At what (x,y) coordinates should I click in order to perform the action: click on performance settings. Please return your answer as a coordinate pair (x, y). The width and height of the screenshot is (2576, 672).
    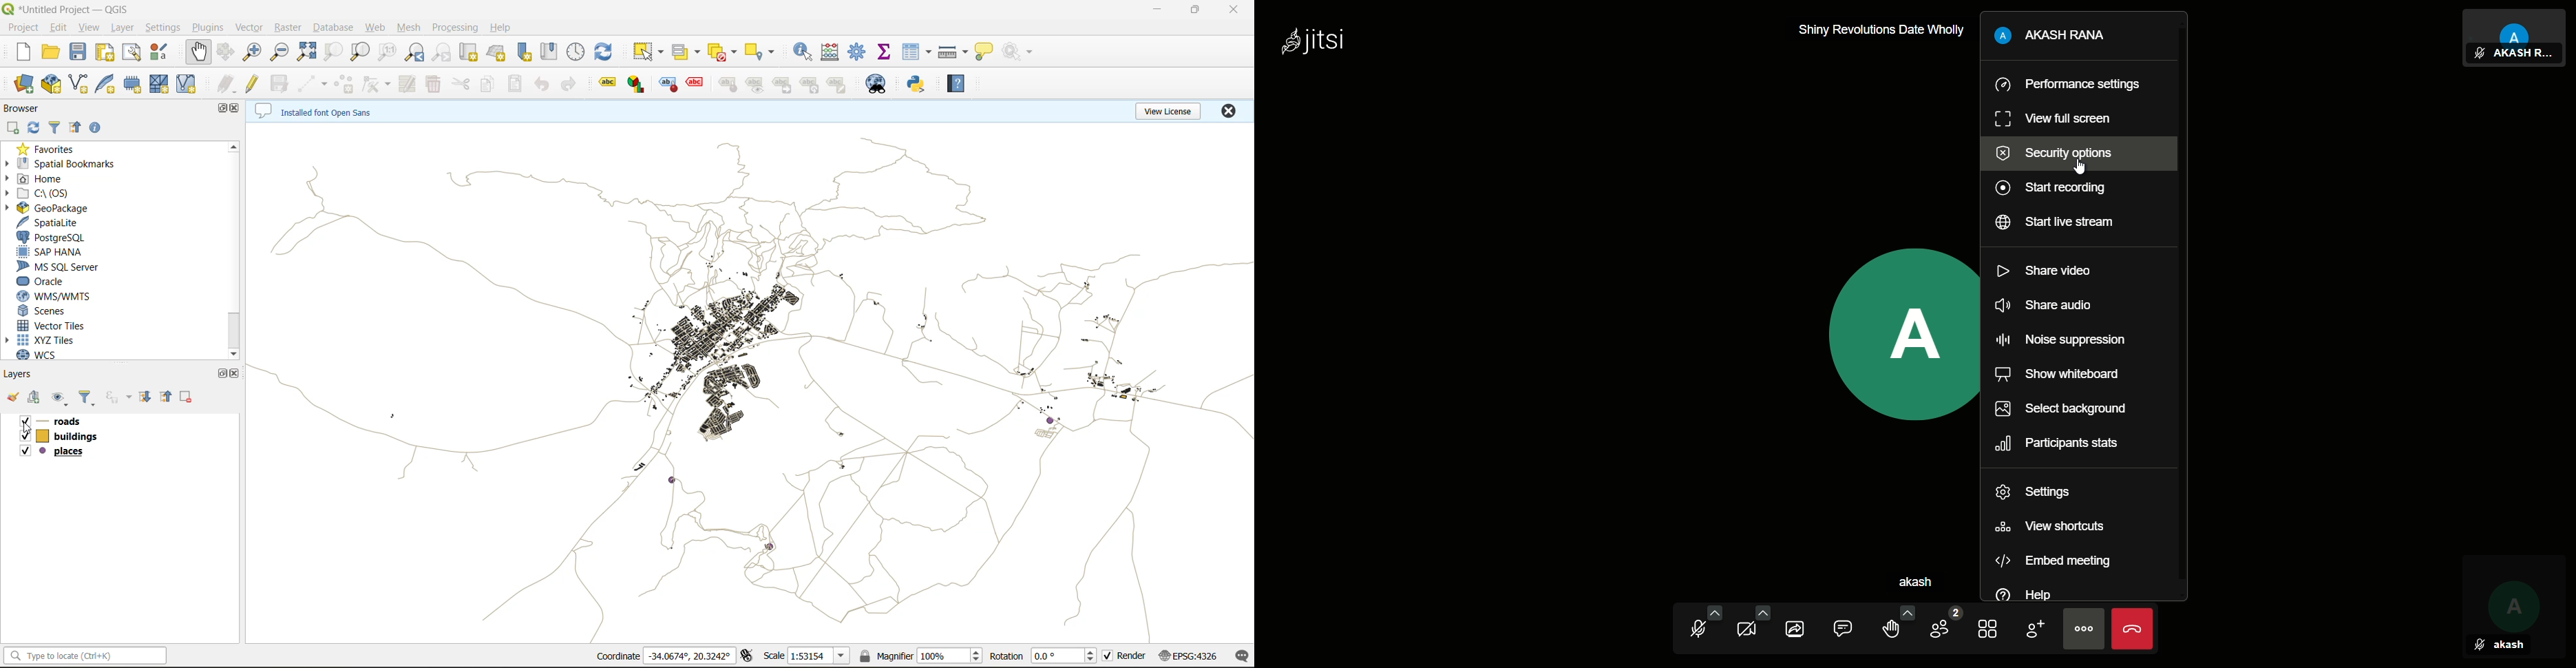
    Looking at the image, I should click on (2067, 84).